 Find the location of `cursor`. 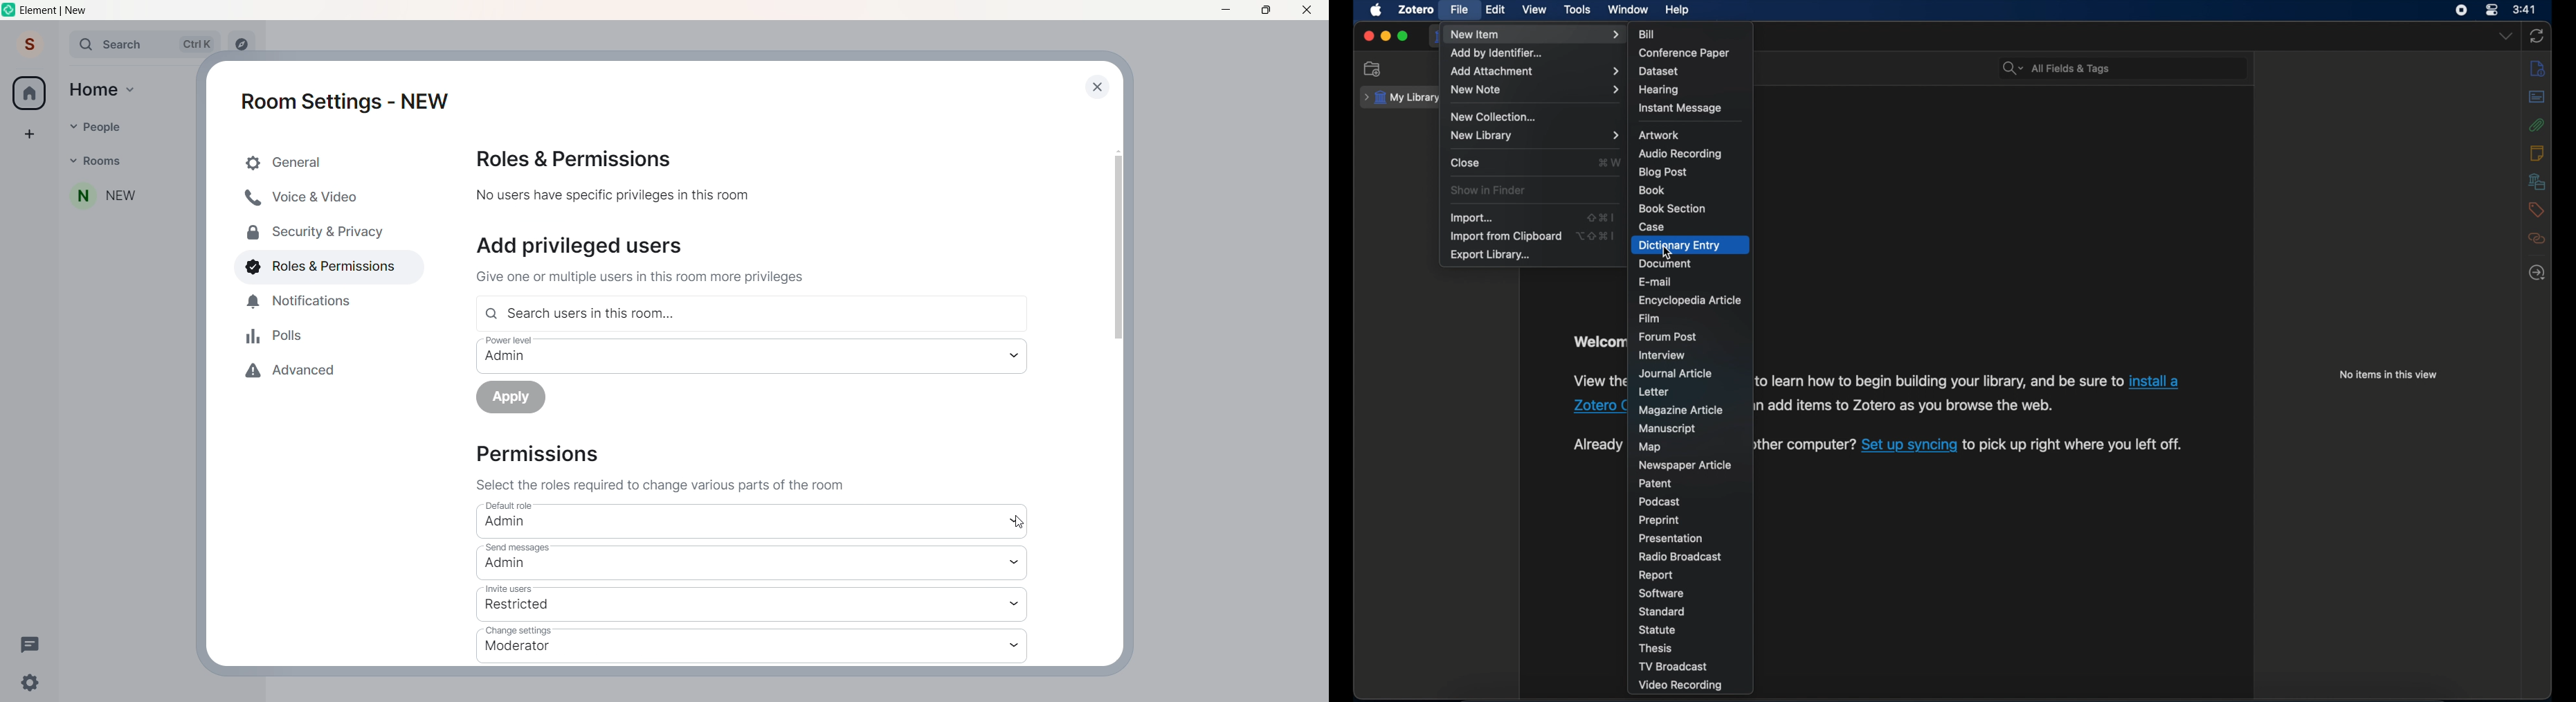

cursor is located at coordinates (1667, 252).